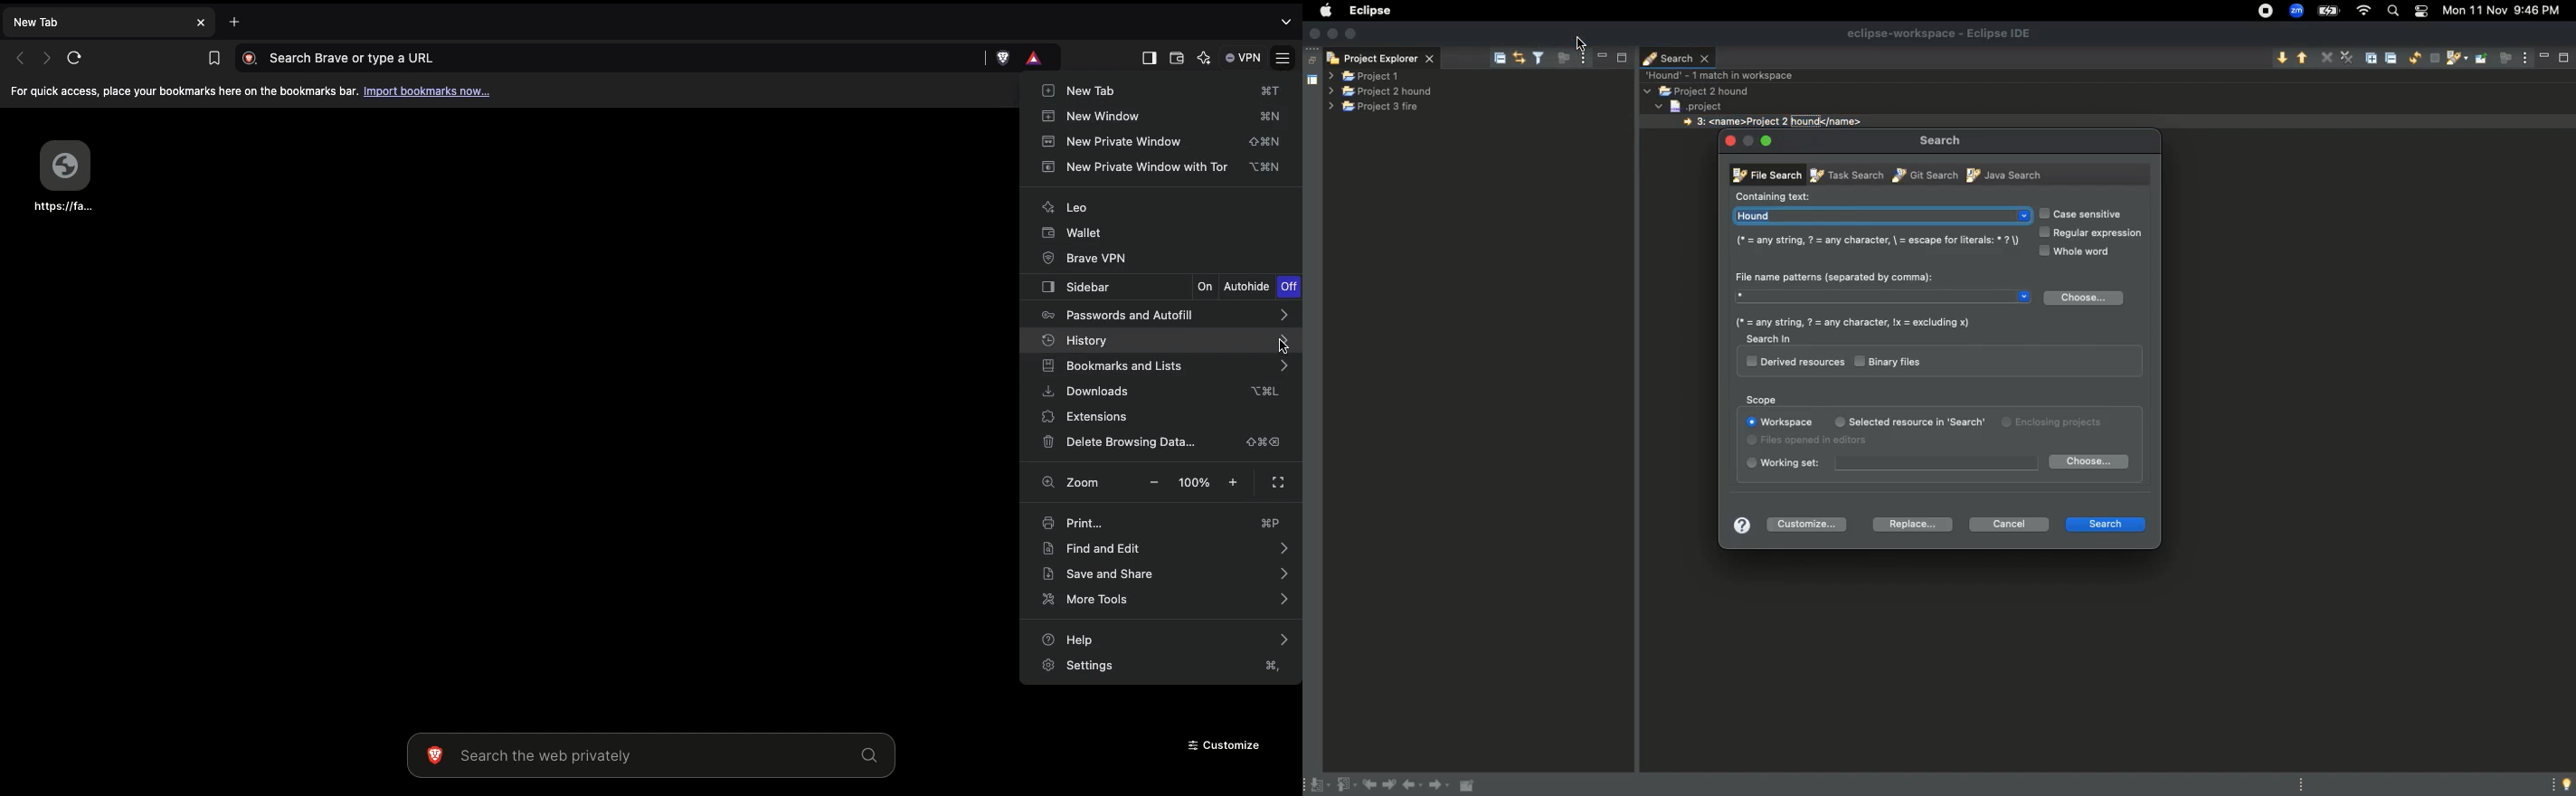  I want to click on Workspace, so click(1778, 422).